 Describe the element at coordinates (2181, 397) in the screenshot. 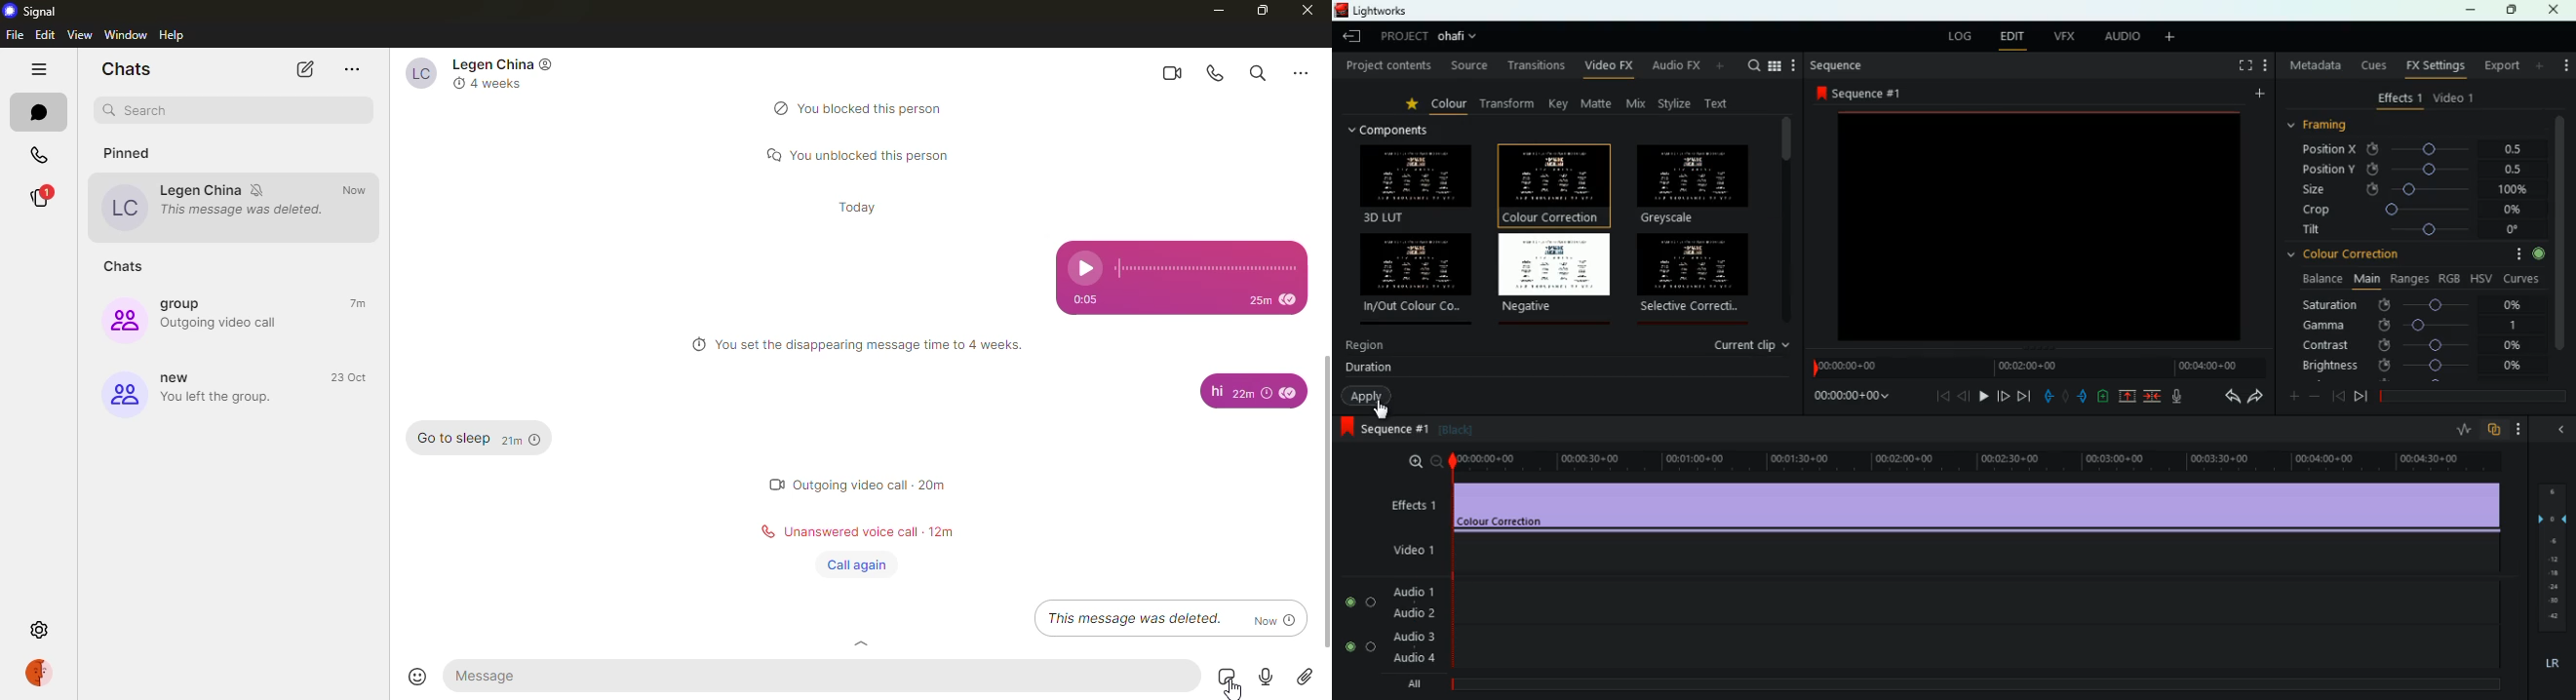

I see `mic` at that location.